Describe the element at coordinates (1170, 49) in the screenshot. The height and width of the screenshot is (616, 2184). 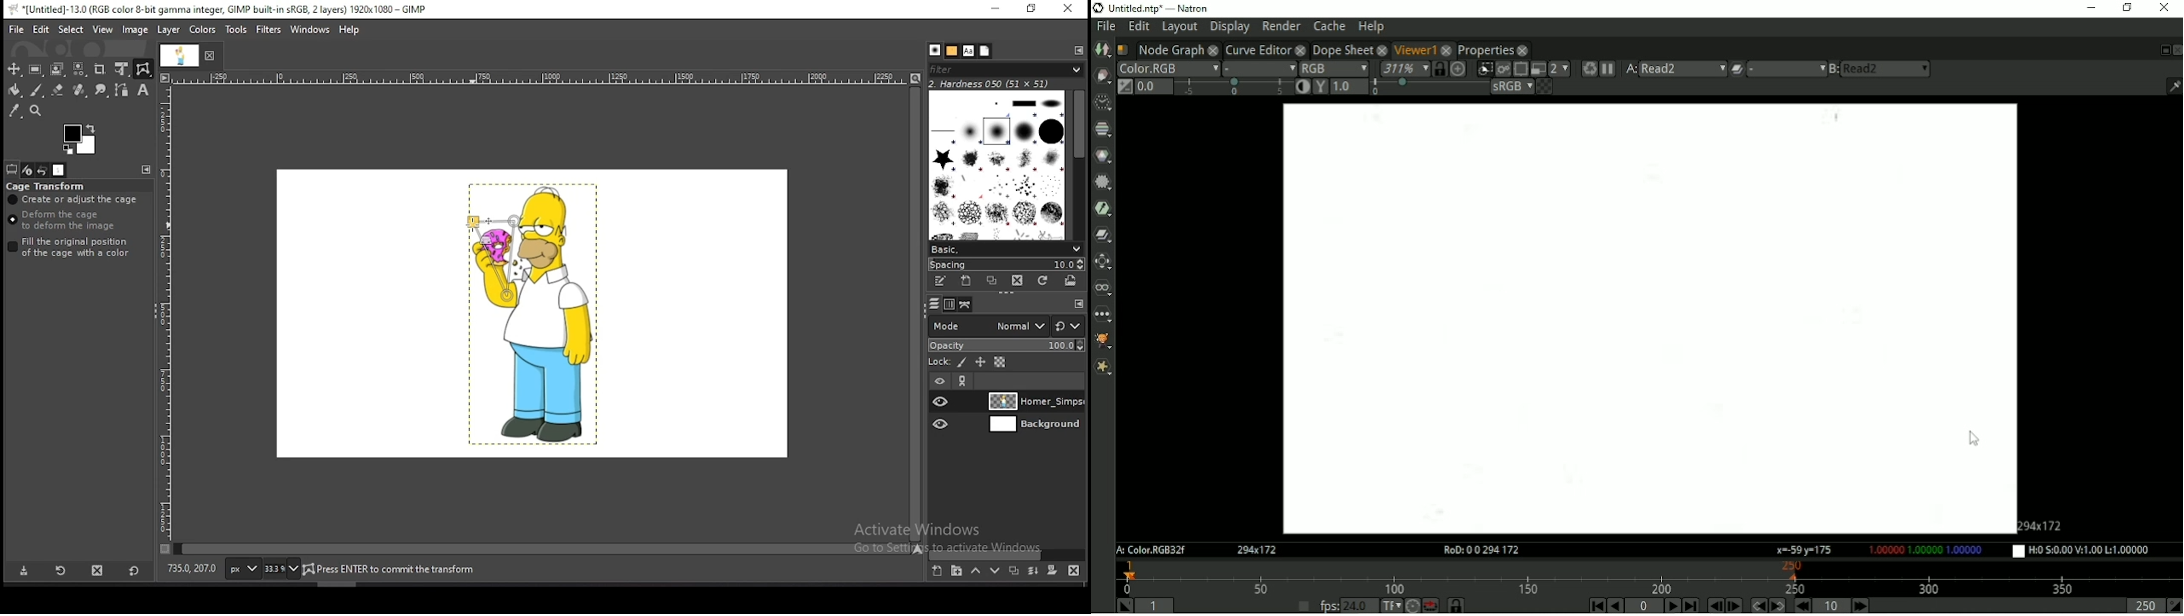
I see `Node Graph` at that location.